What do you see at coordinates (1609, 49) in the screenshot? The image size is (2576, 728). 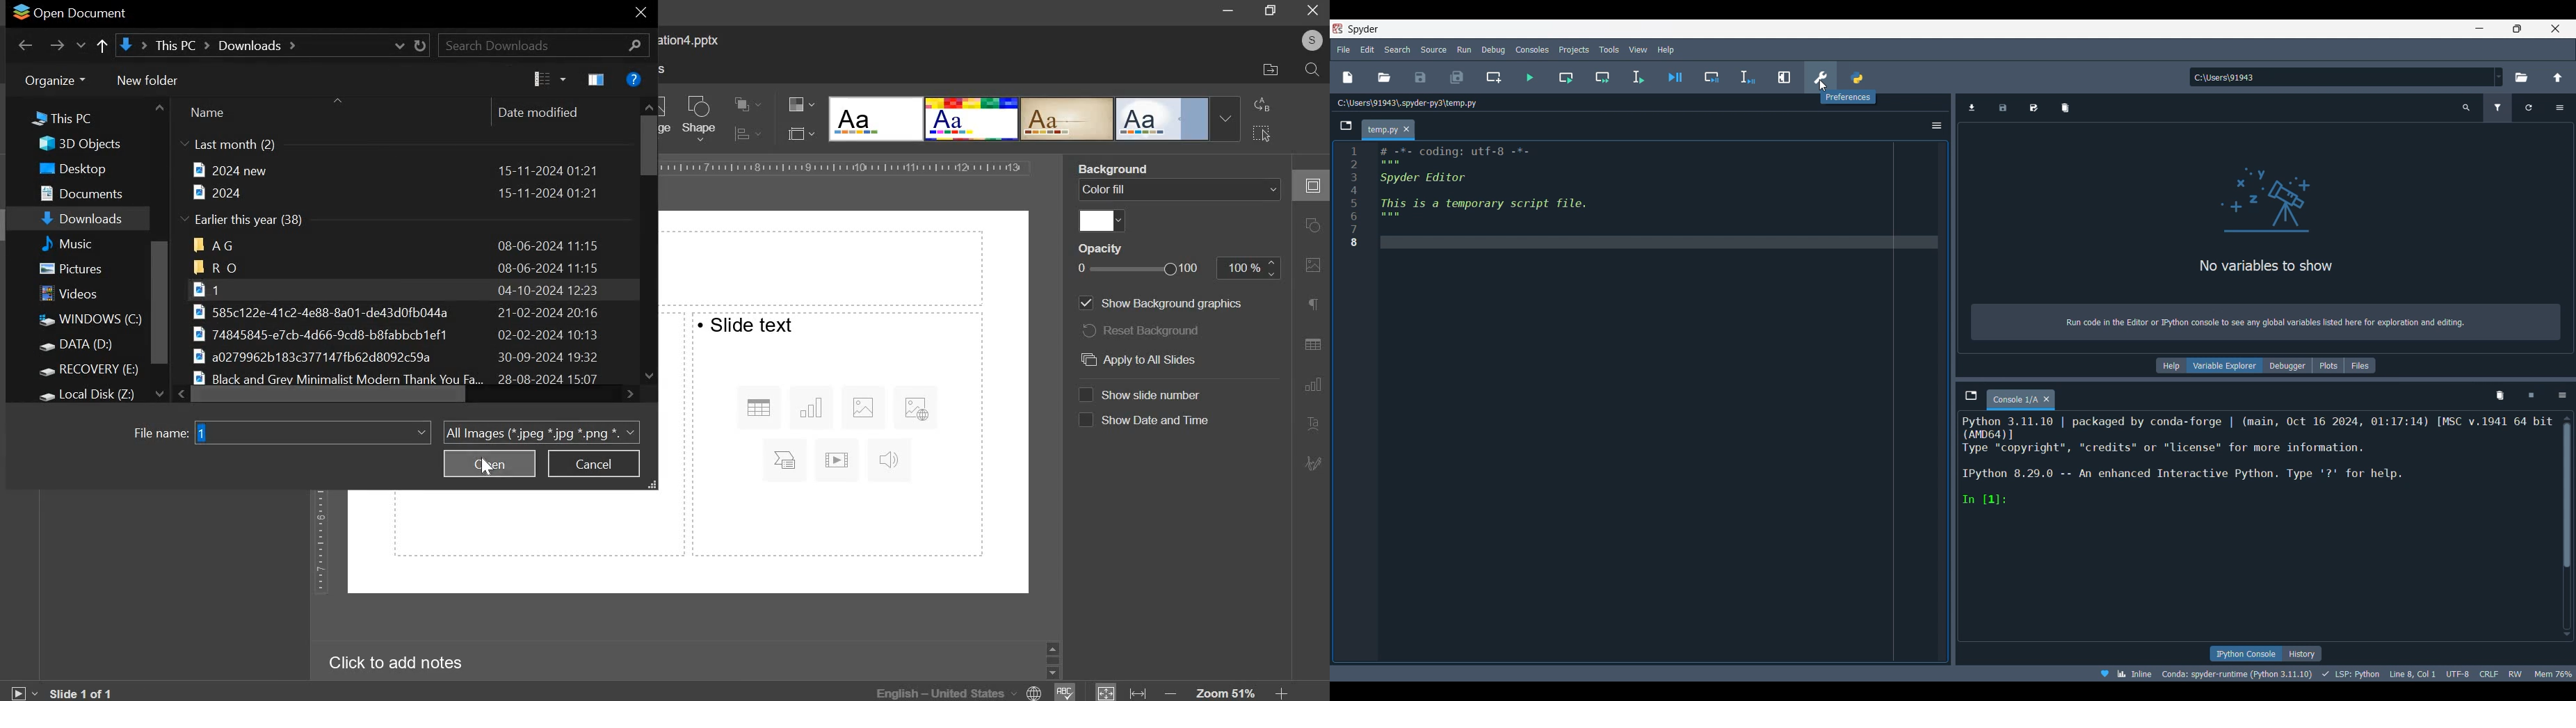 I see `Tools menu` at bounding box center [1609, 49].